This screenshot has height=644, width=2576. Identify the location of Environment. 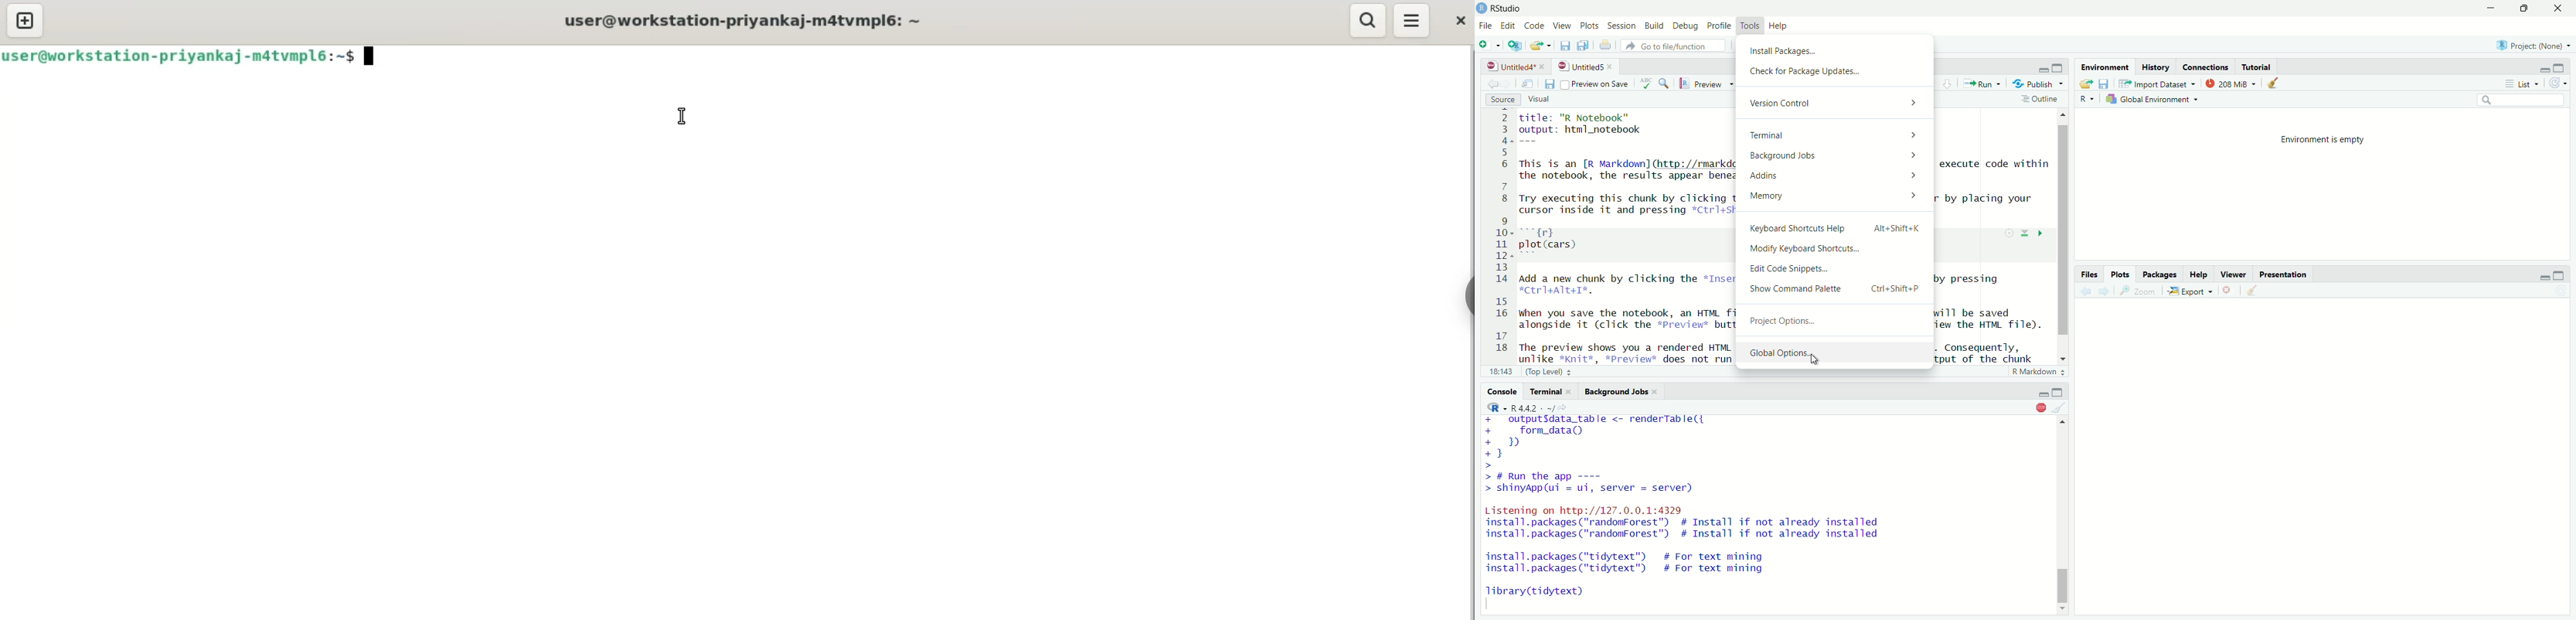
(2104, 67).